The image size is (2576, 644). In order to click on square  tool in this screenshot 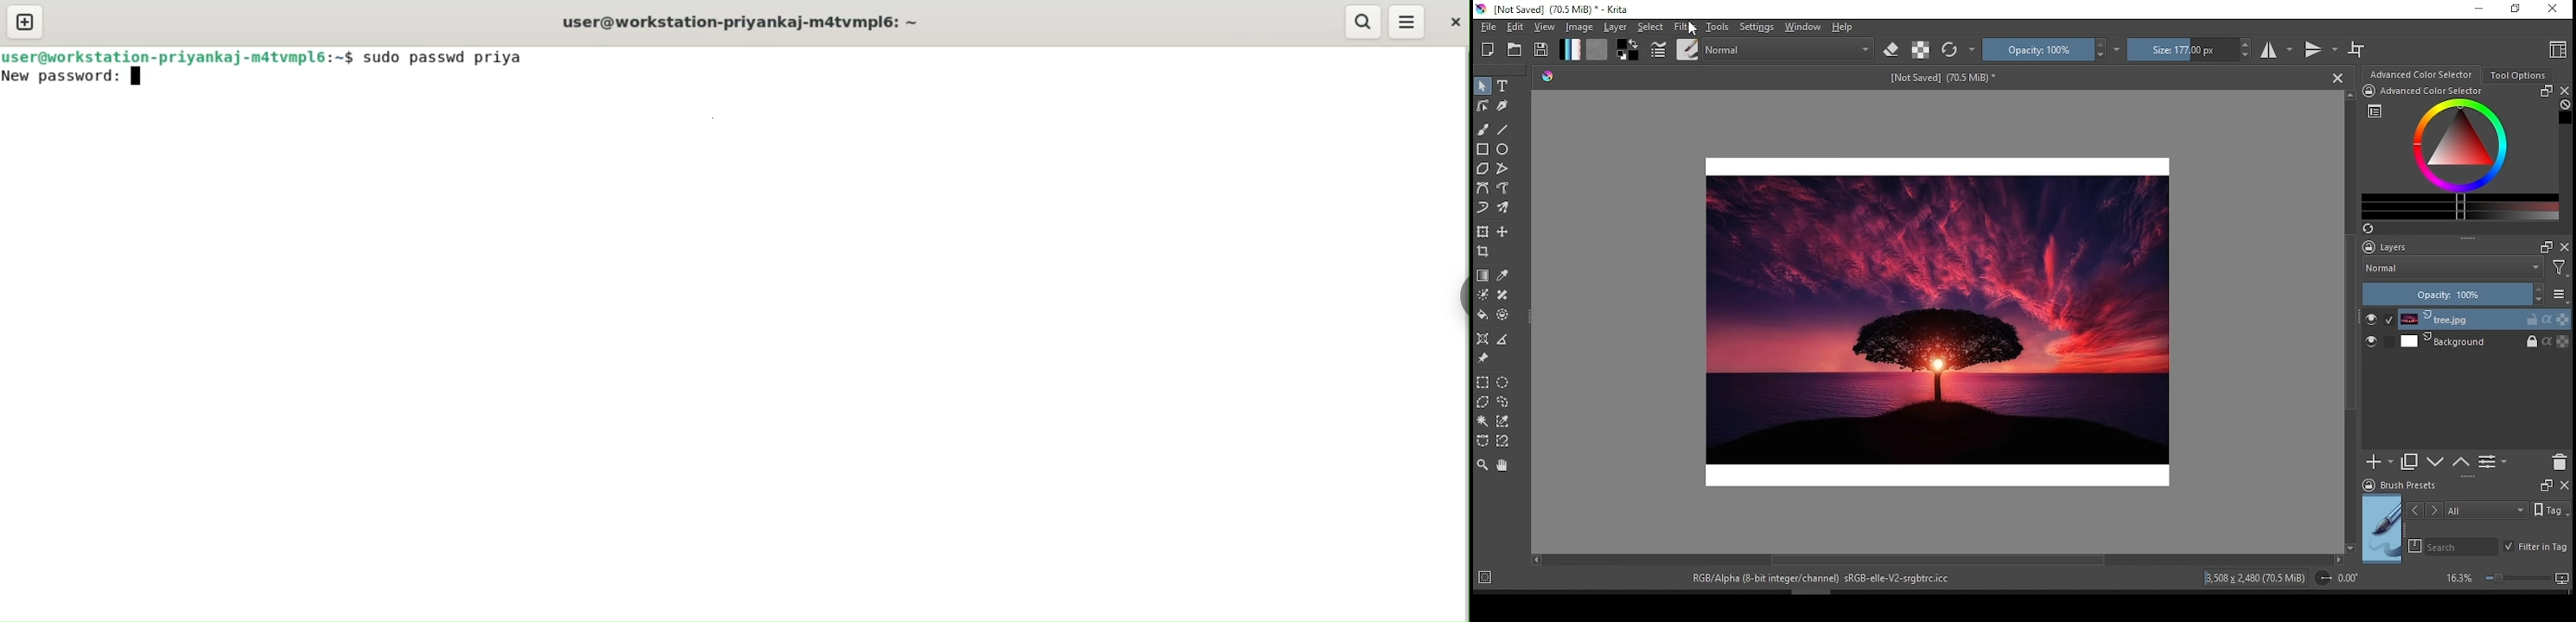, I will do `click(1483, 149)`.